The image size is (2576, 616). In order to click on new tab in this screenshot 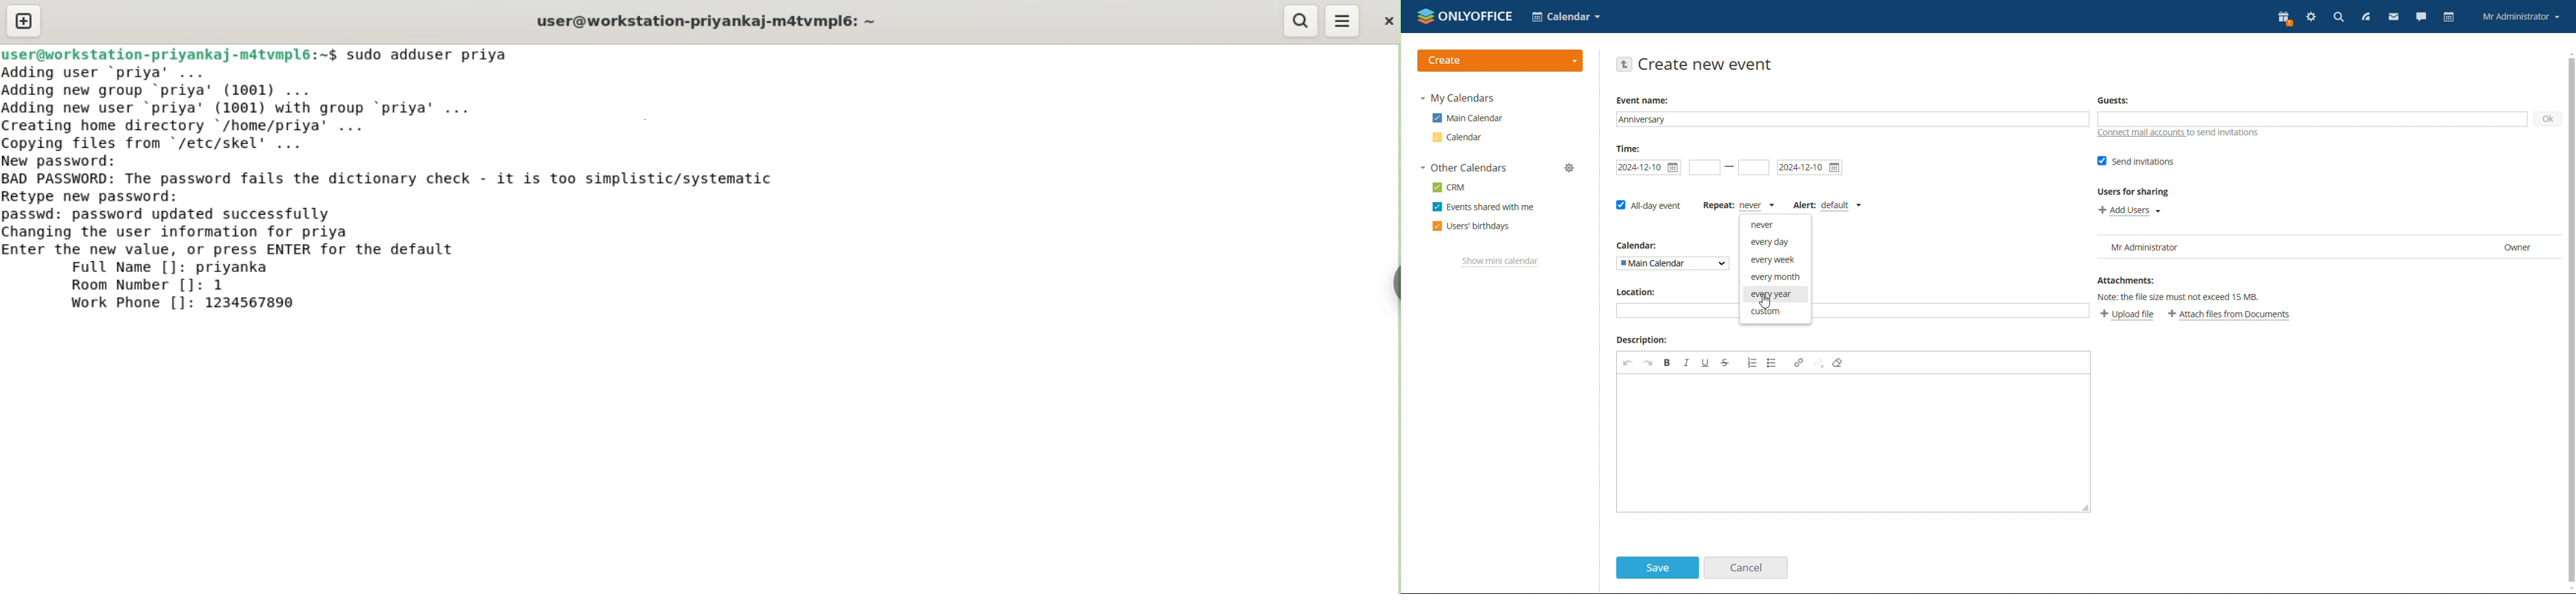, I will do `click(24, 21)`.